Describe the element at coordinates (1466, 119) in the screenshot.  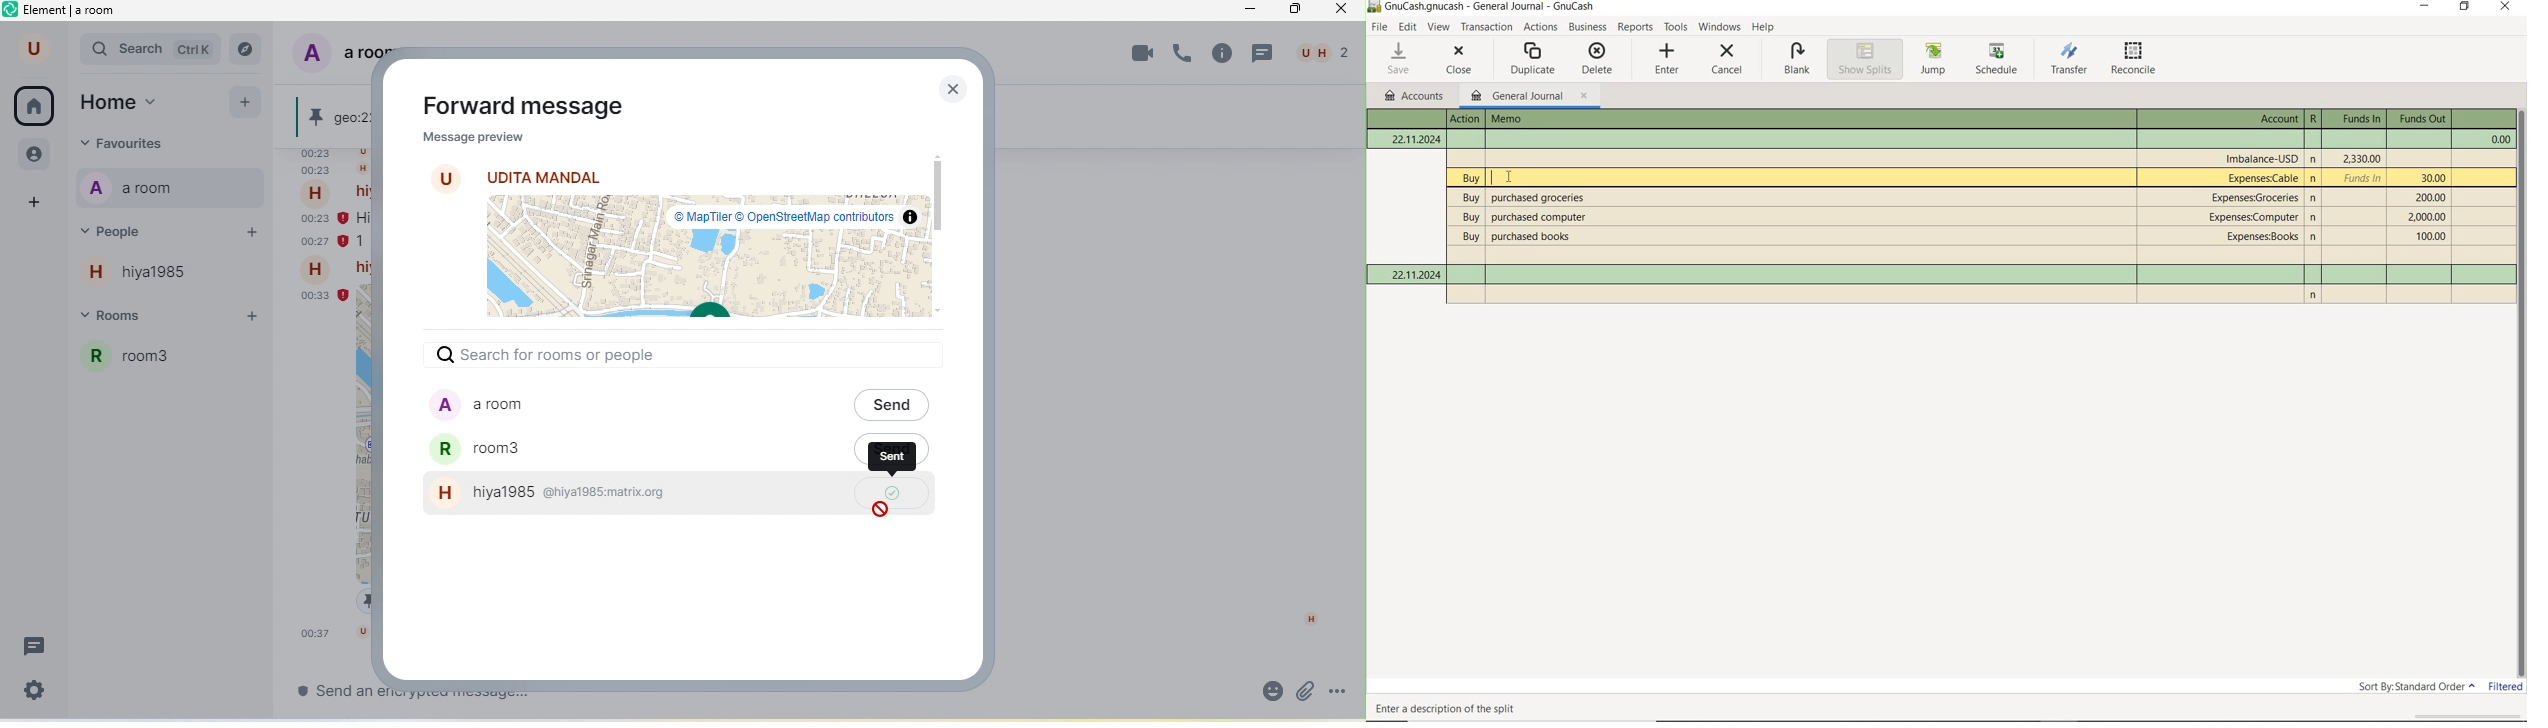
I see `Text` at that location.